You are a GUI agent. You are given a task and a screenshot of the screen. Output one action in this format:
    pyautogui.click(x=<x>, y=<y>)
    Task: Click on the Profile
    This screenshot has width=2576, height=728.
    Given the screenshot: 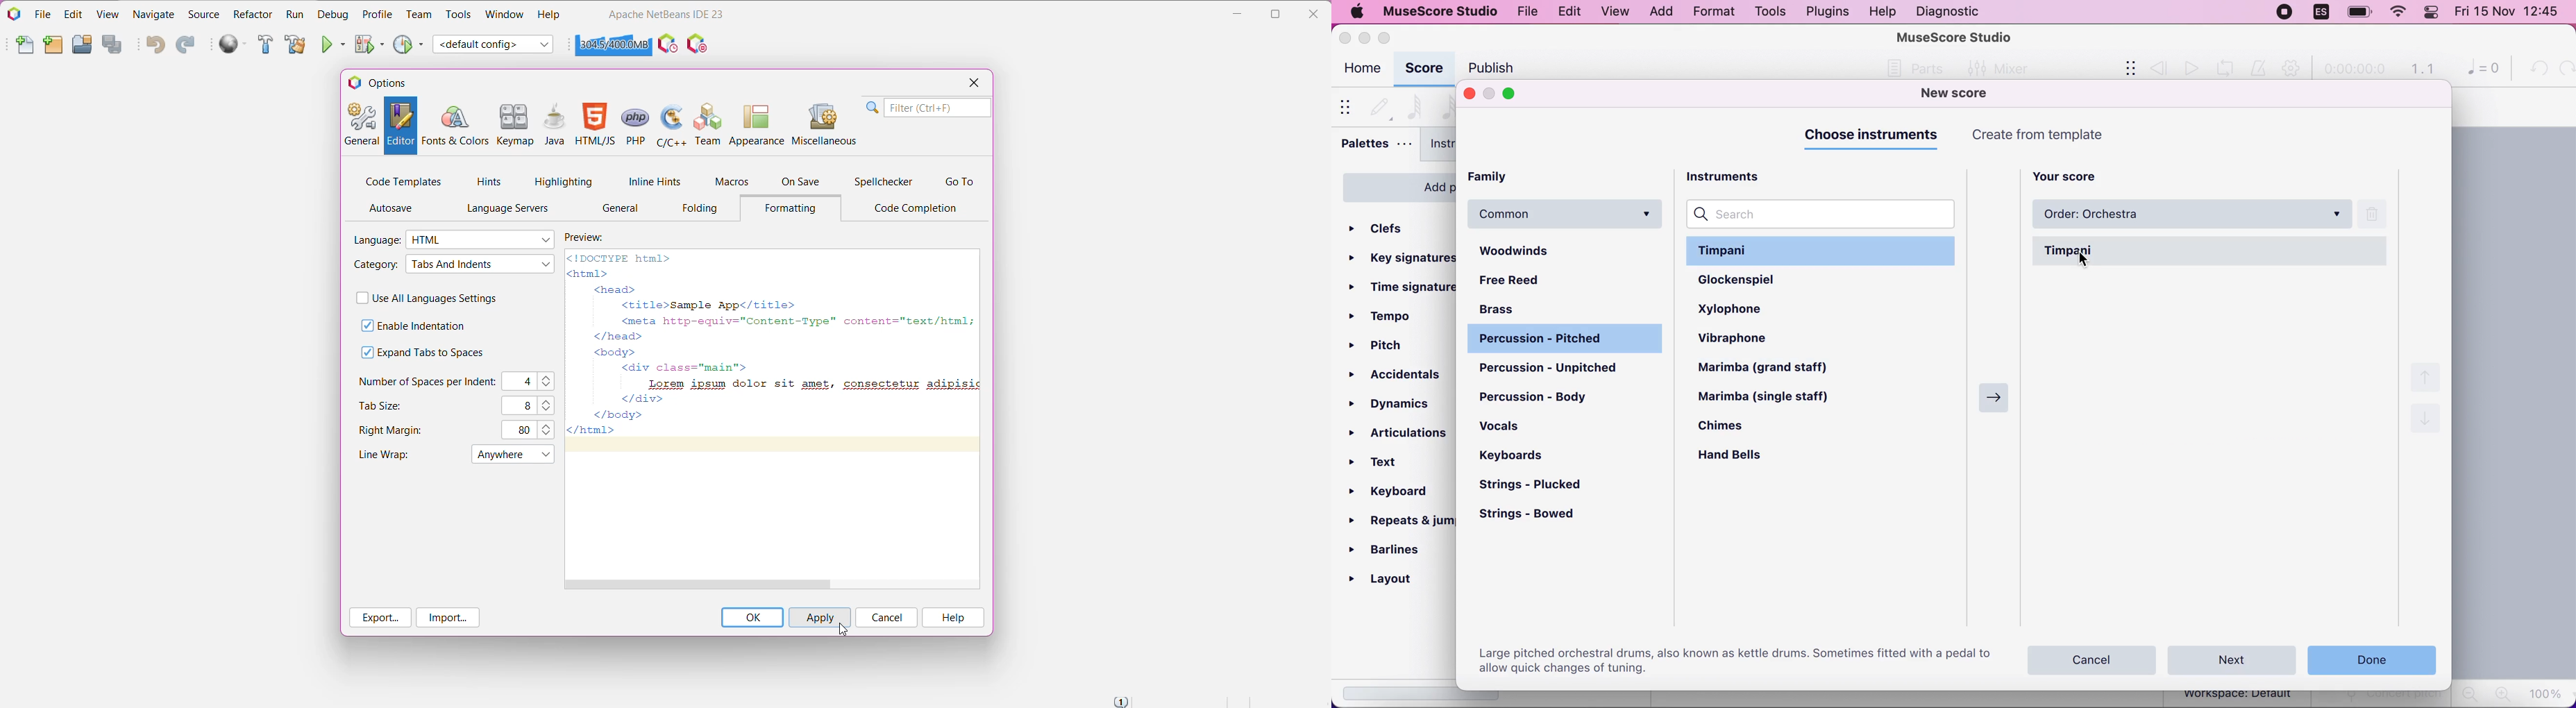 What is the action you would take?
    pyautogui.click(x=378, y=14)
    